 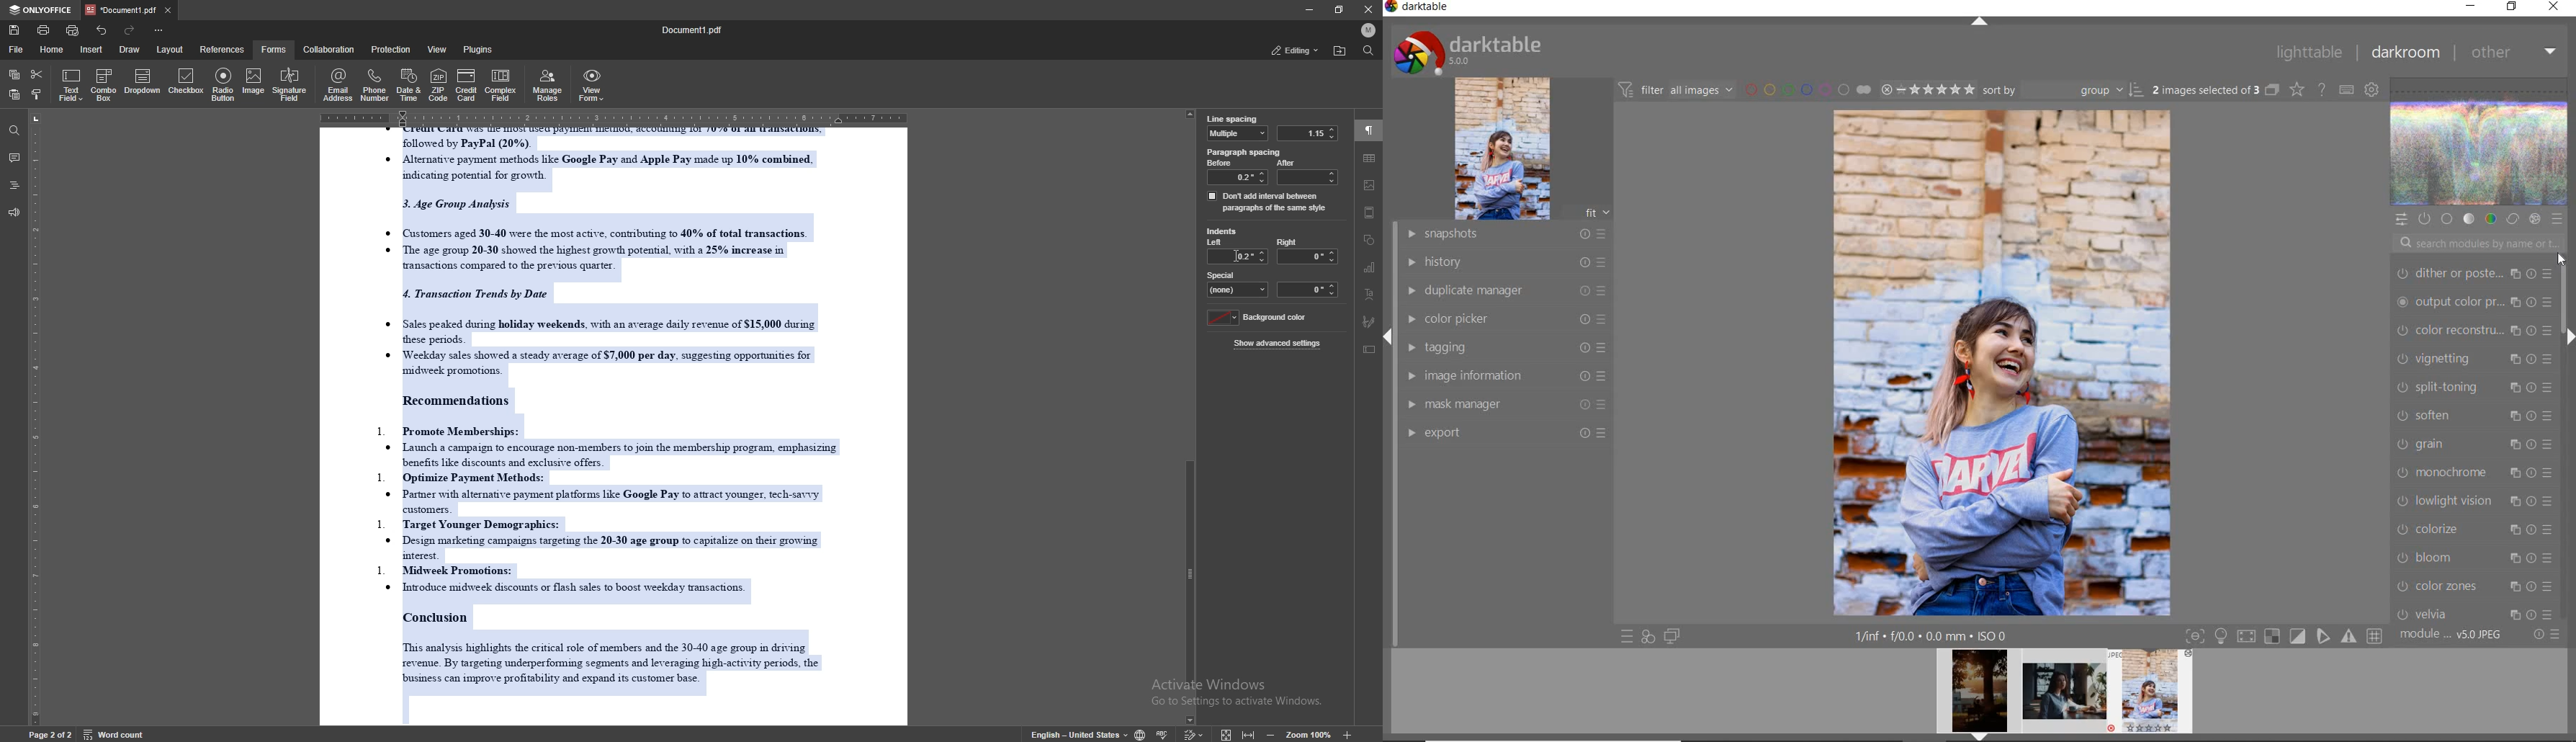 I want to click on print, so click(x=44, y=30).